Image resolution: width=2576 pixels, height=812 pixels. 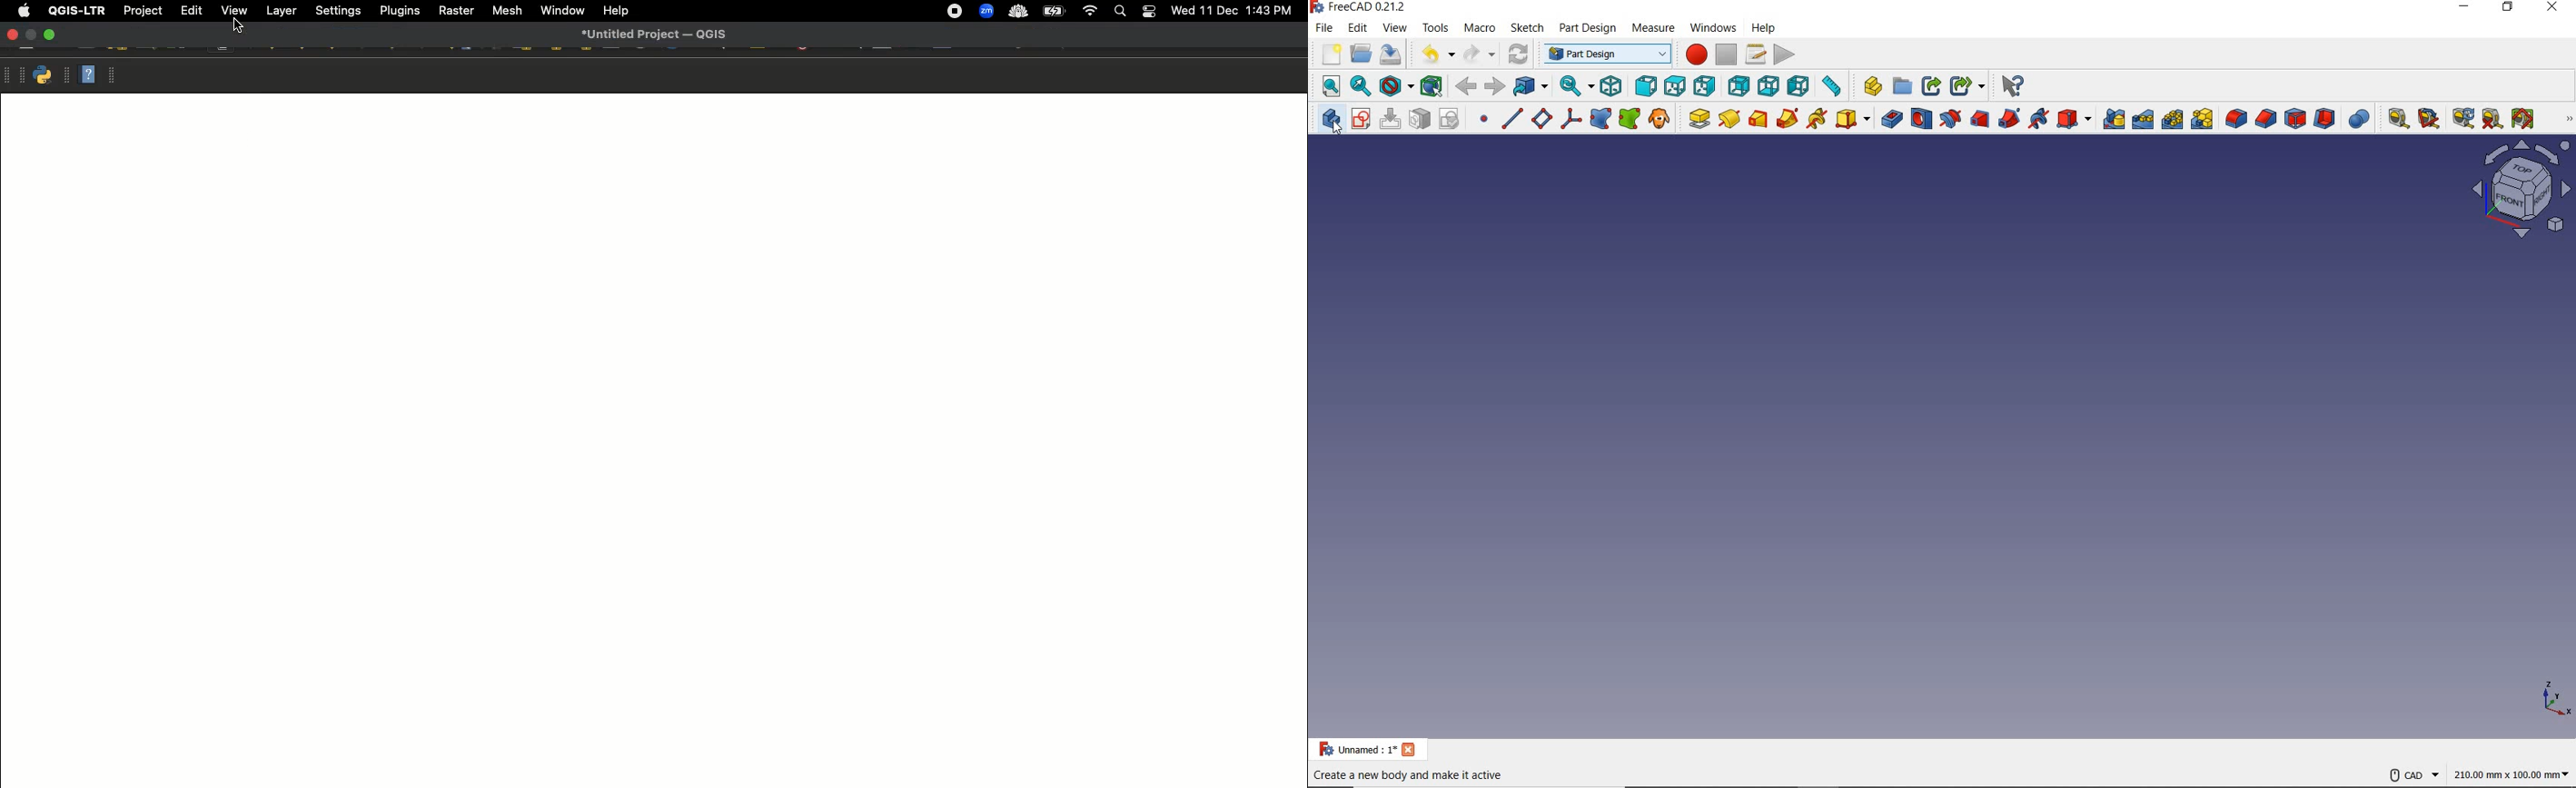 I want to click on dimension axis, so click(x=2553, y=697).